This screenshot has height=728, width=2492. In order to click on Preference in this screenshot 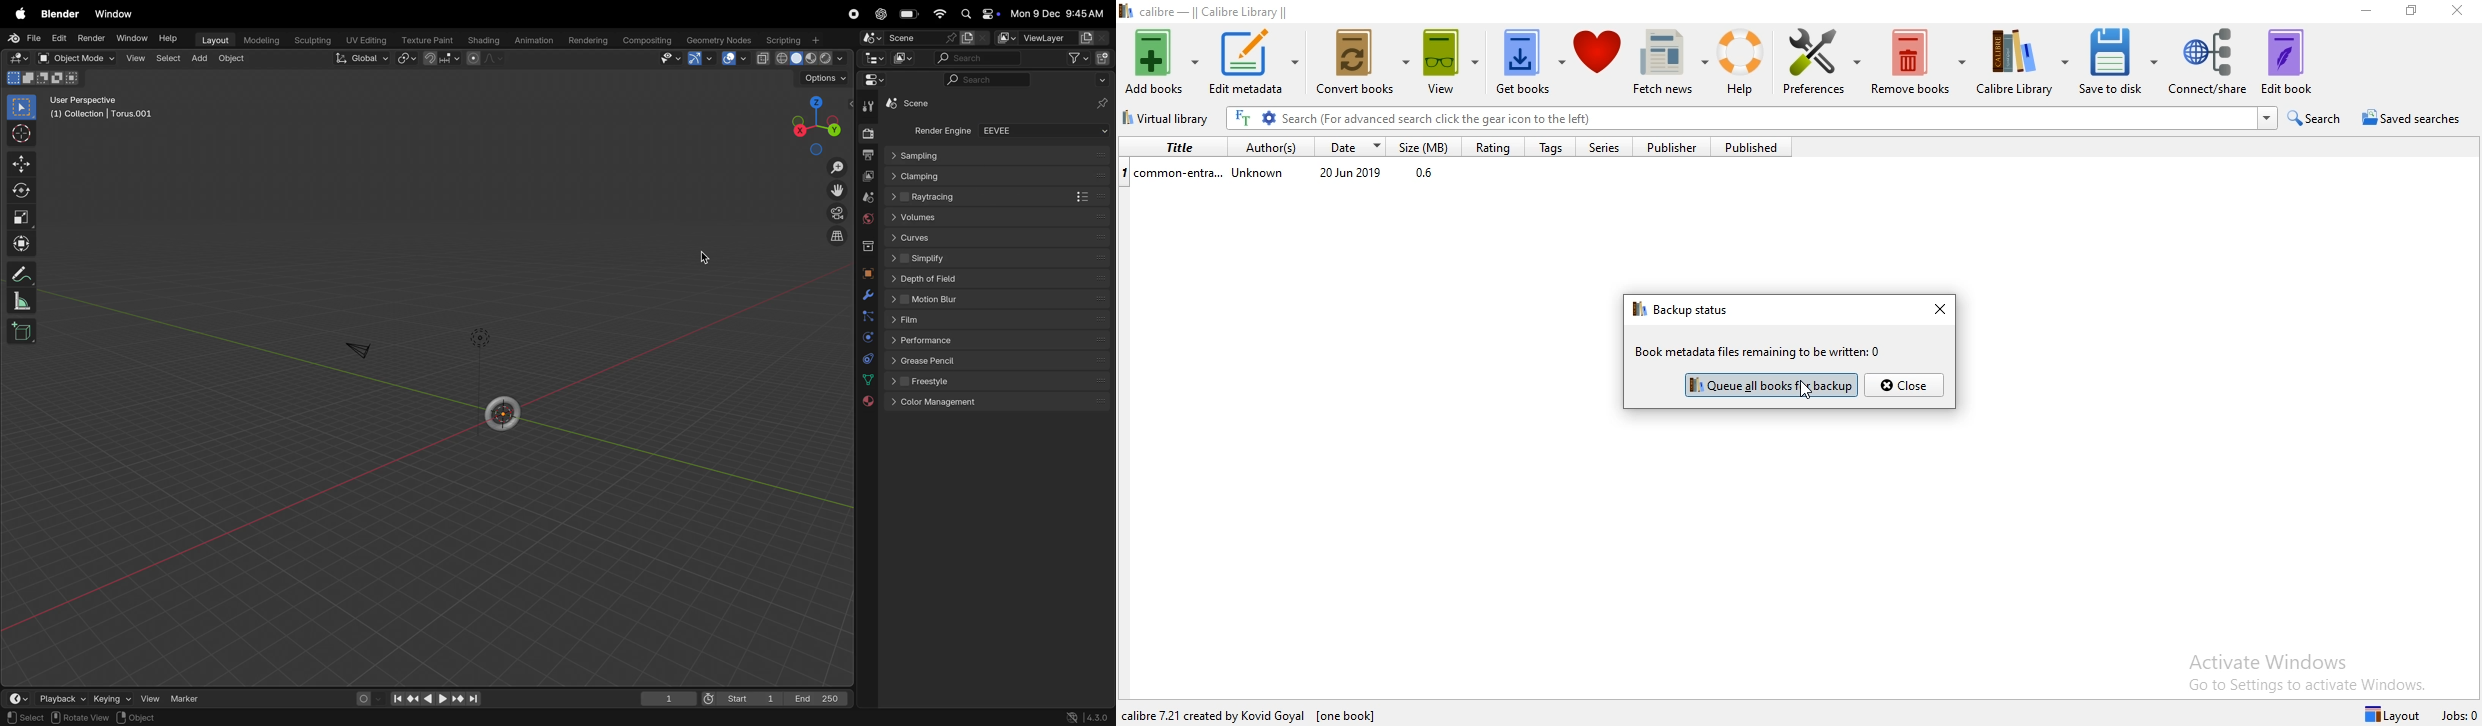, I will do `click(1824, 65)`.